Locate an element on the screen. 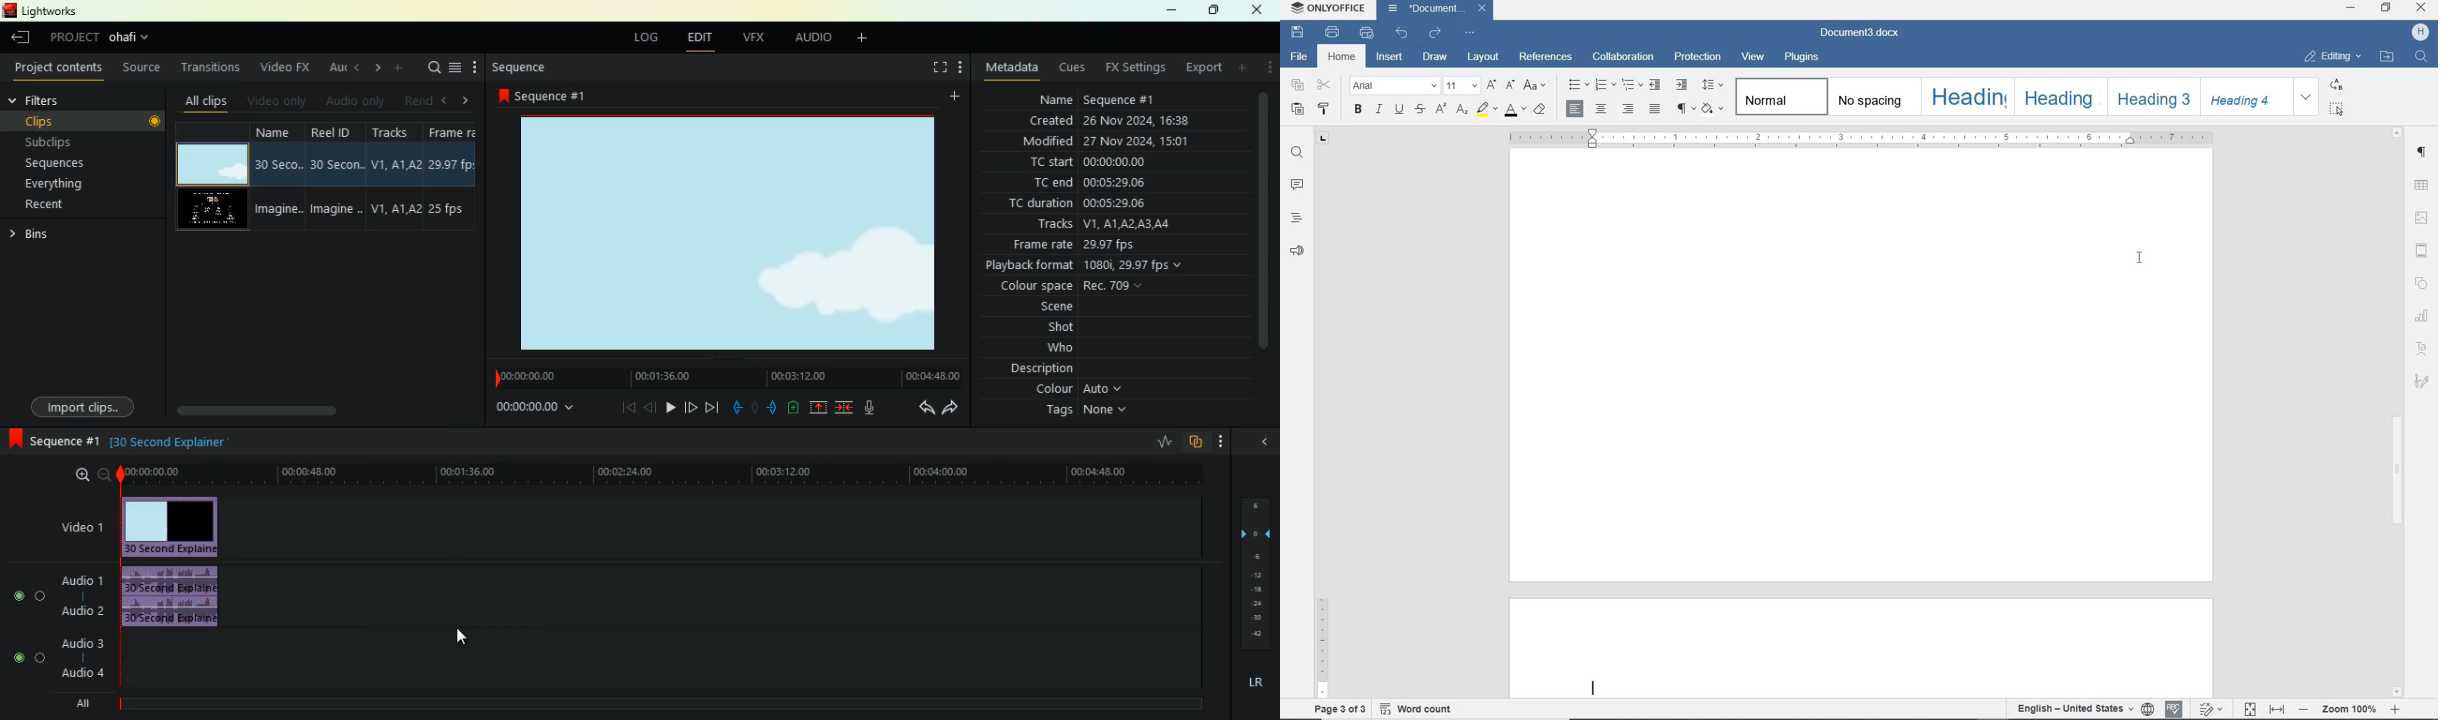  project contents is located at coordinates (59, 68).